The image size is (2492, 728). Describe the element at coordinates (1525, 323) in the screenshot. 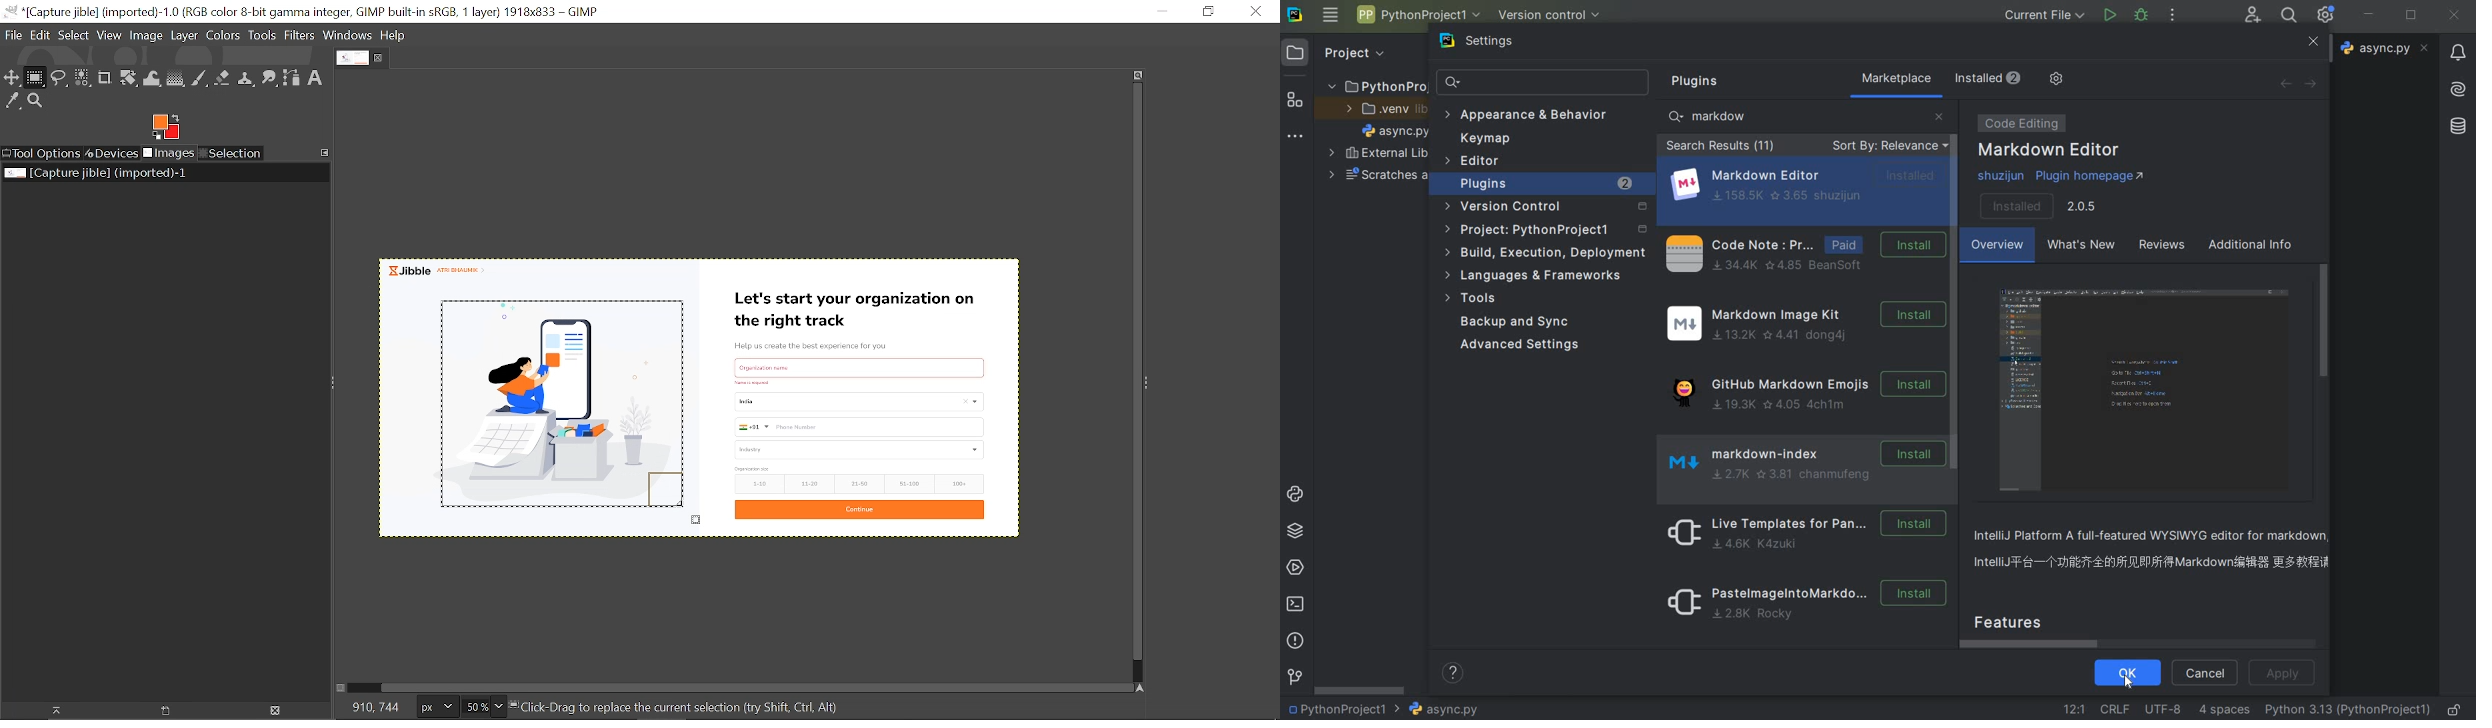

I see `backup and sync` at that location.